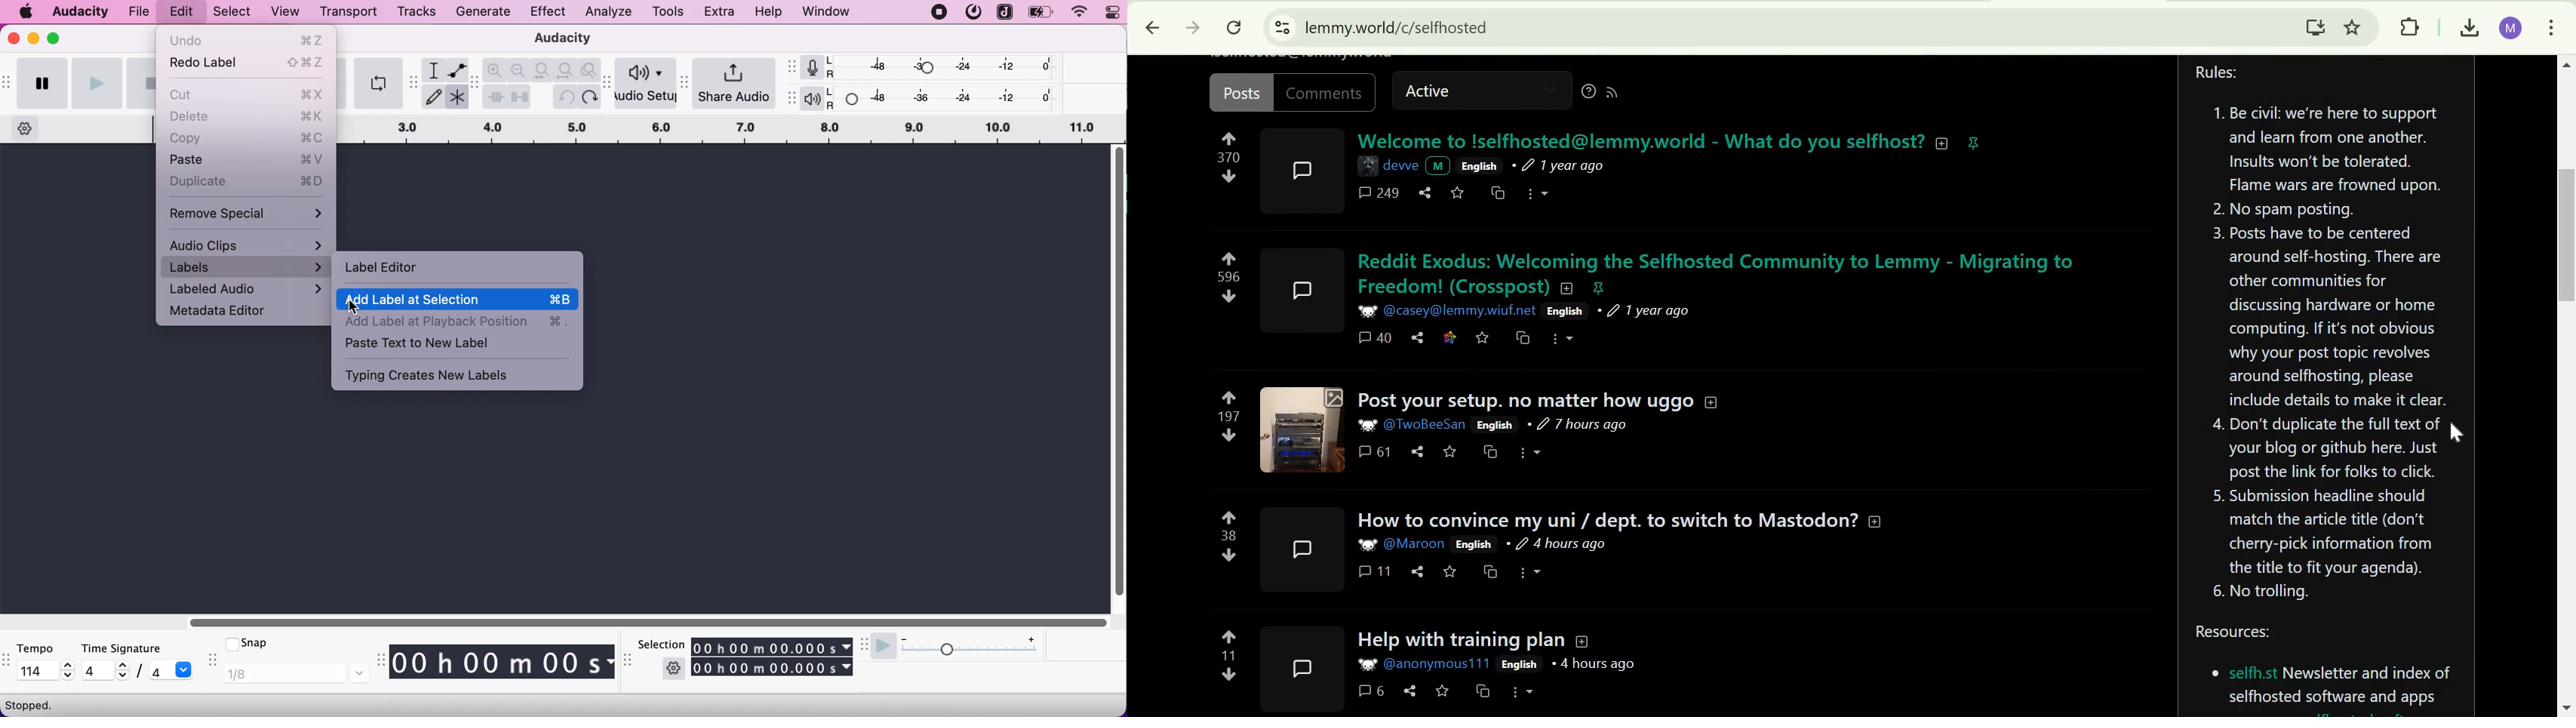  I want to click on maximize, so click(55, 37).